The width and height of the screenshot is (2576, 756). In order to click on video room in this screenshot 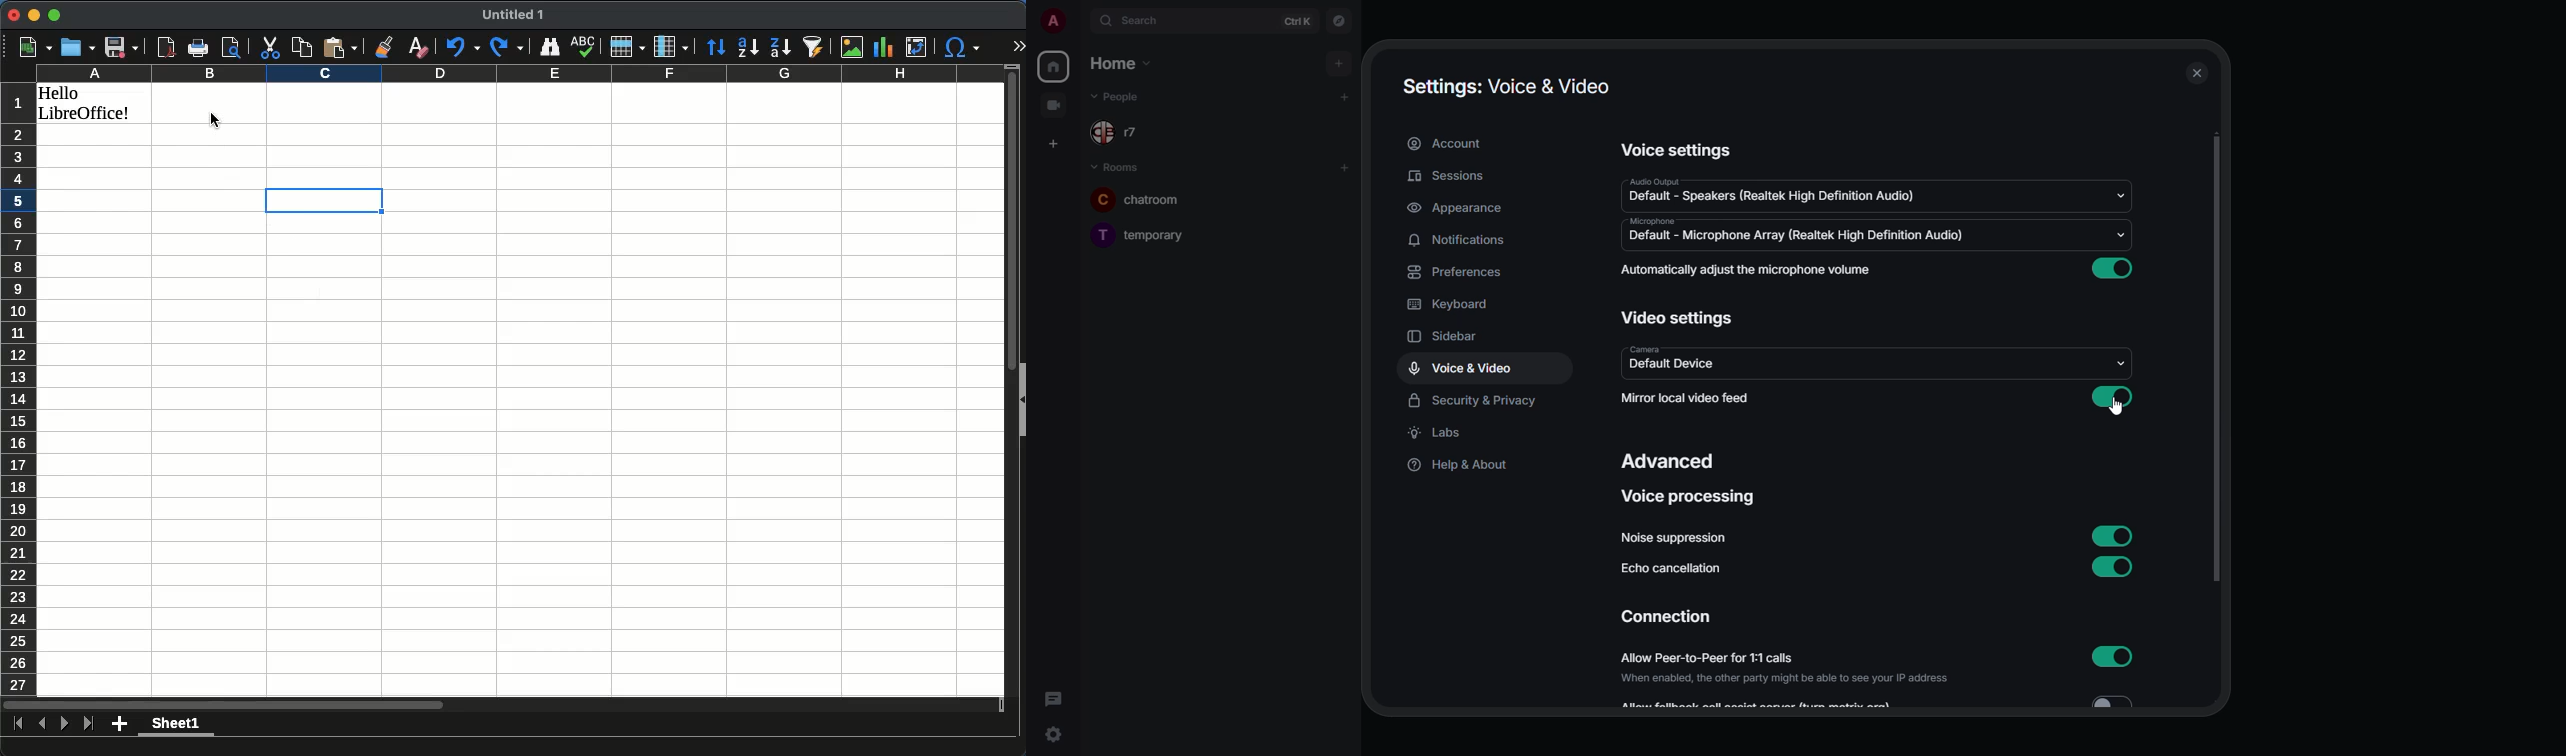, I will do `click(1052, 105)`.